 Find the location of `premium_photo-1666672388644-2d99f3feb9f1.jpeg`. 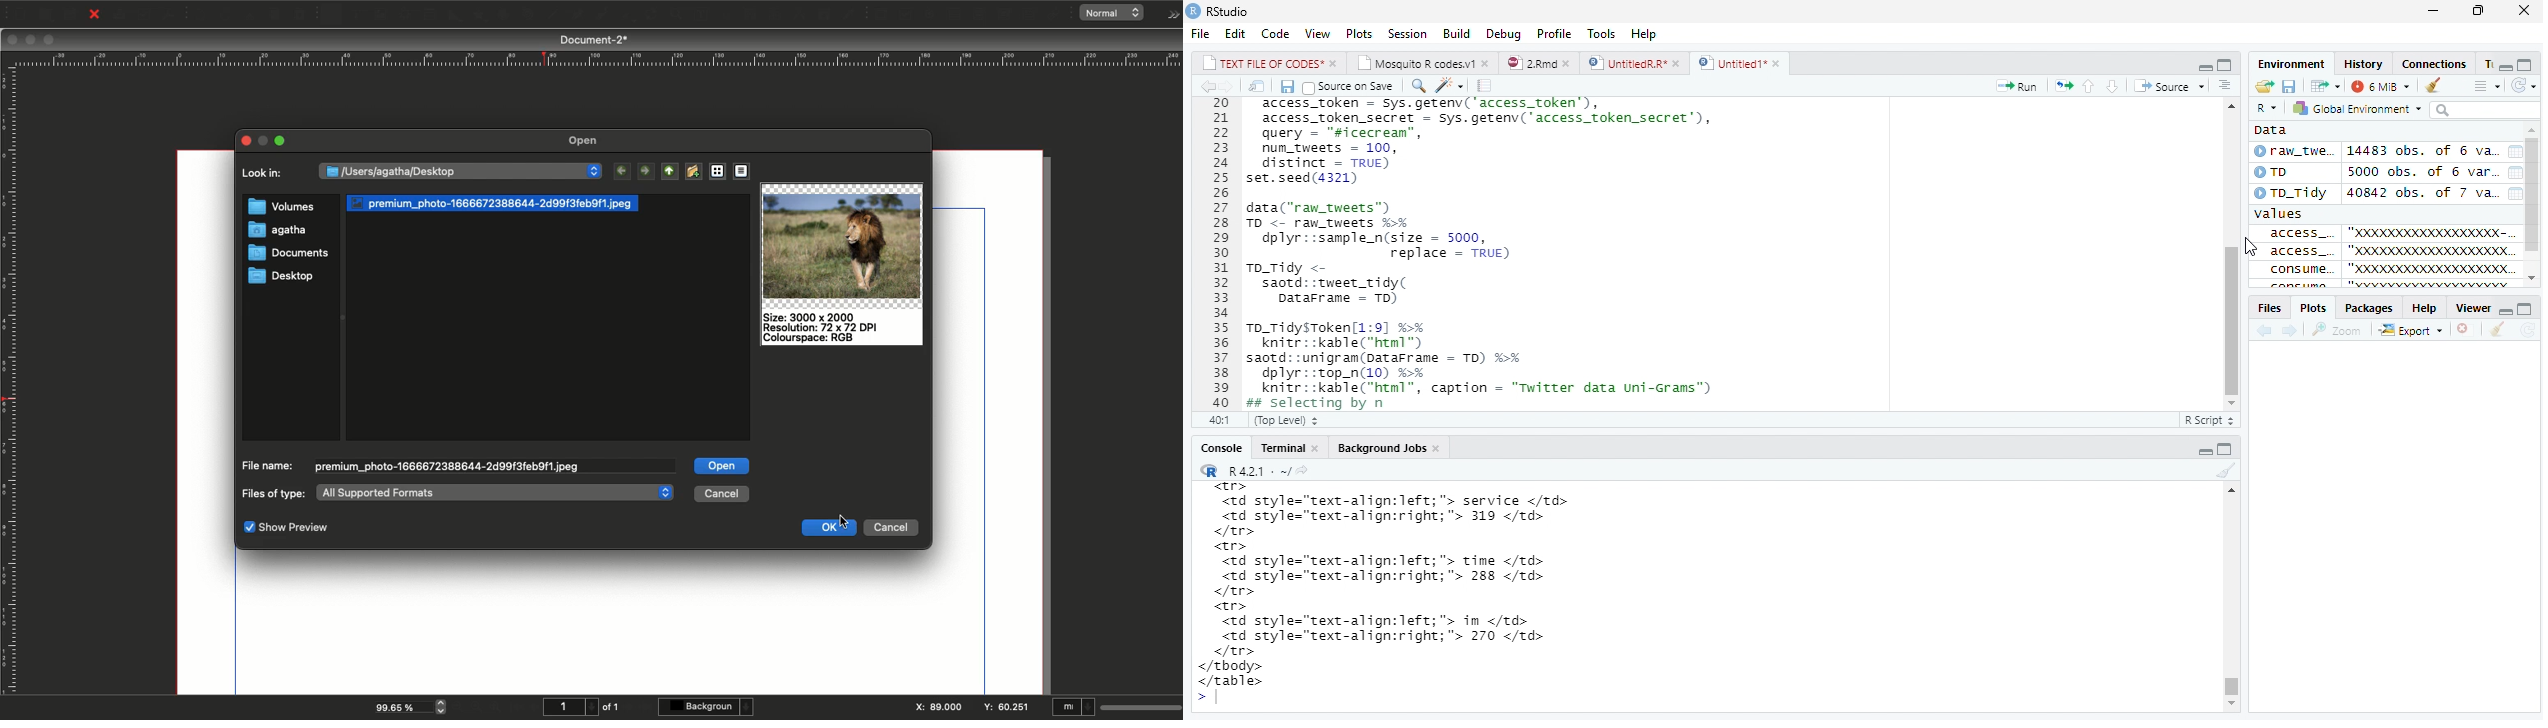

premium_photo-1666672388644-2d99f3feb9f1.jpeg is located at coordinates (449, 467).